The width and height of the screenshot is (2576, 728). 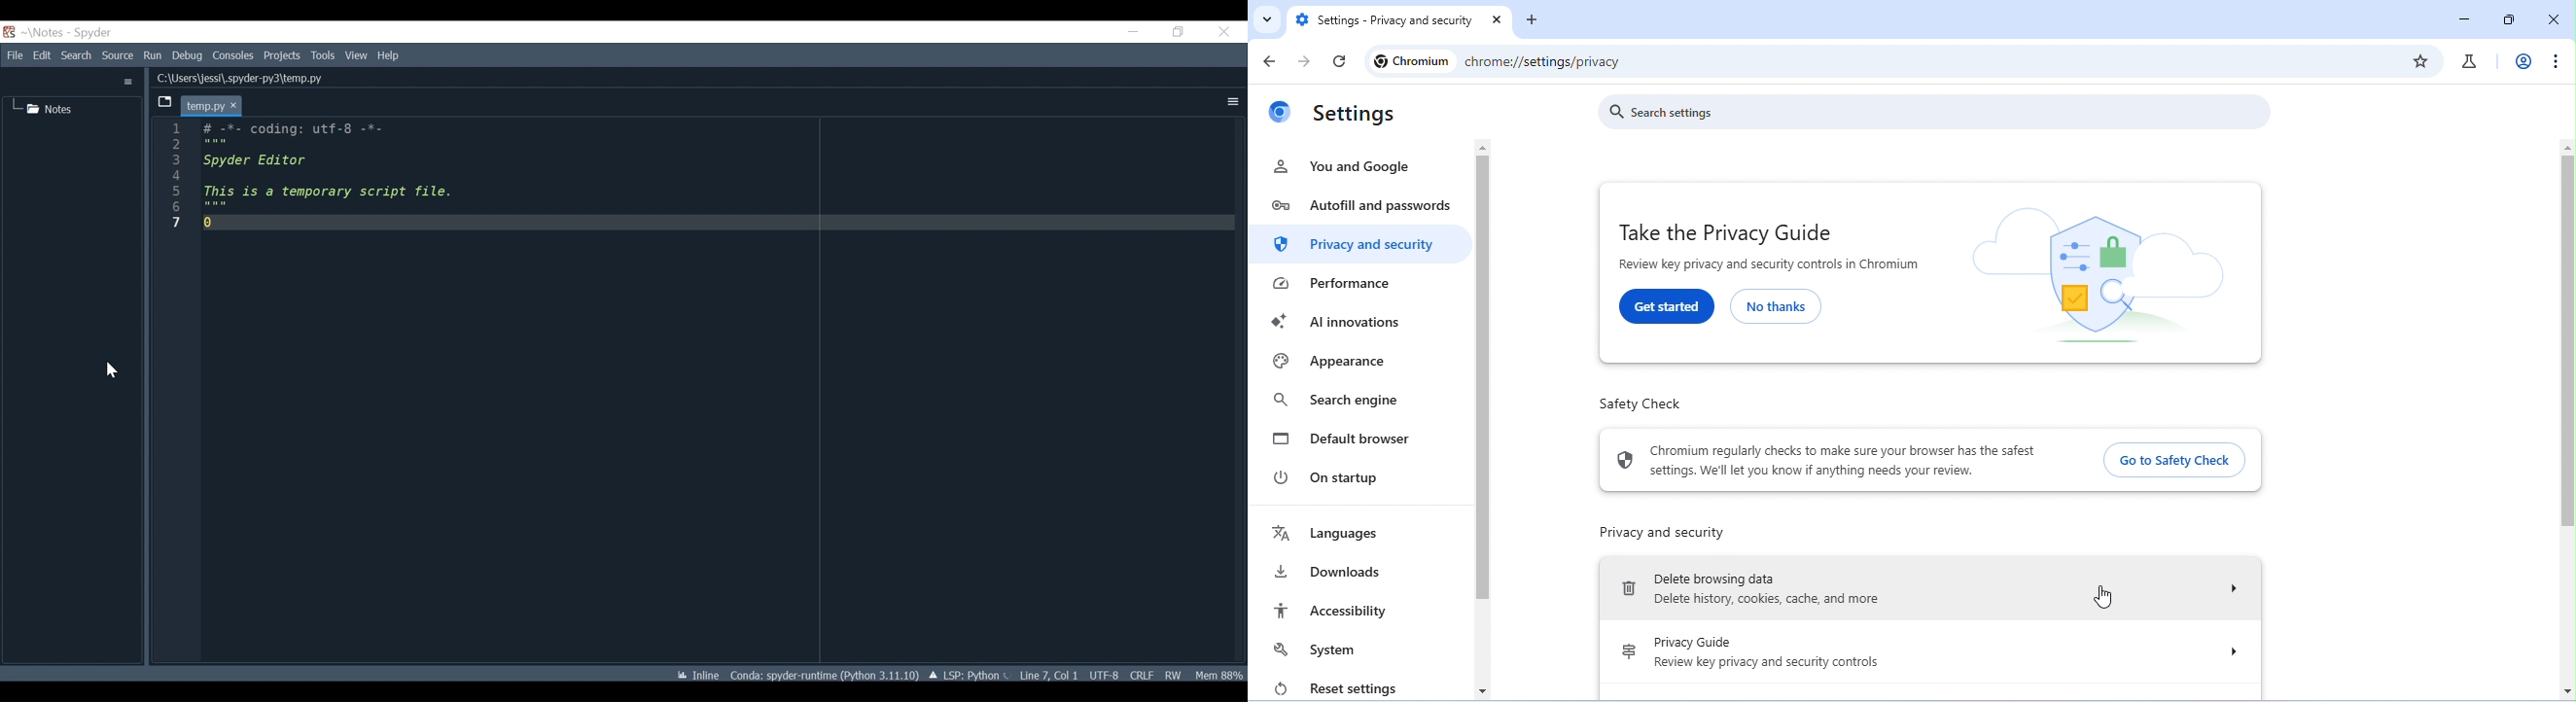 What do you see at coordinates (1714, 577) in the screenshot?
I see `delete browsing data` at bounding box center [1714, 577].